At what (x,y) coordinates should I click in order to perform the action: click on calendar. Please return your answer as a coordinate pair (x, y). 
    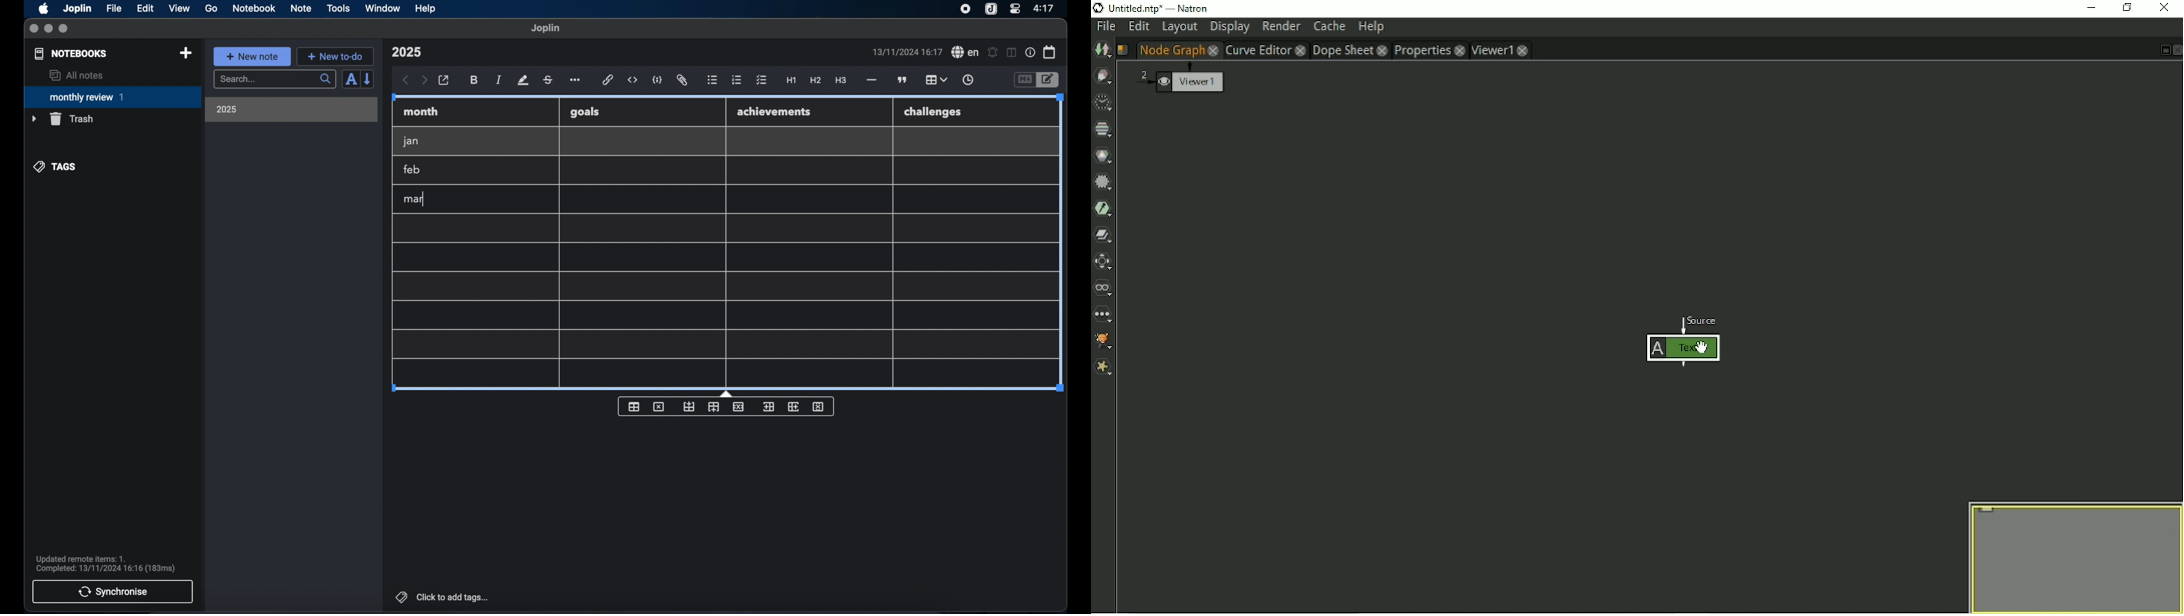
    Looking at the image, I should click on (1051, 52).